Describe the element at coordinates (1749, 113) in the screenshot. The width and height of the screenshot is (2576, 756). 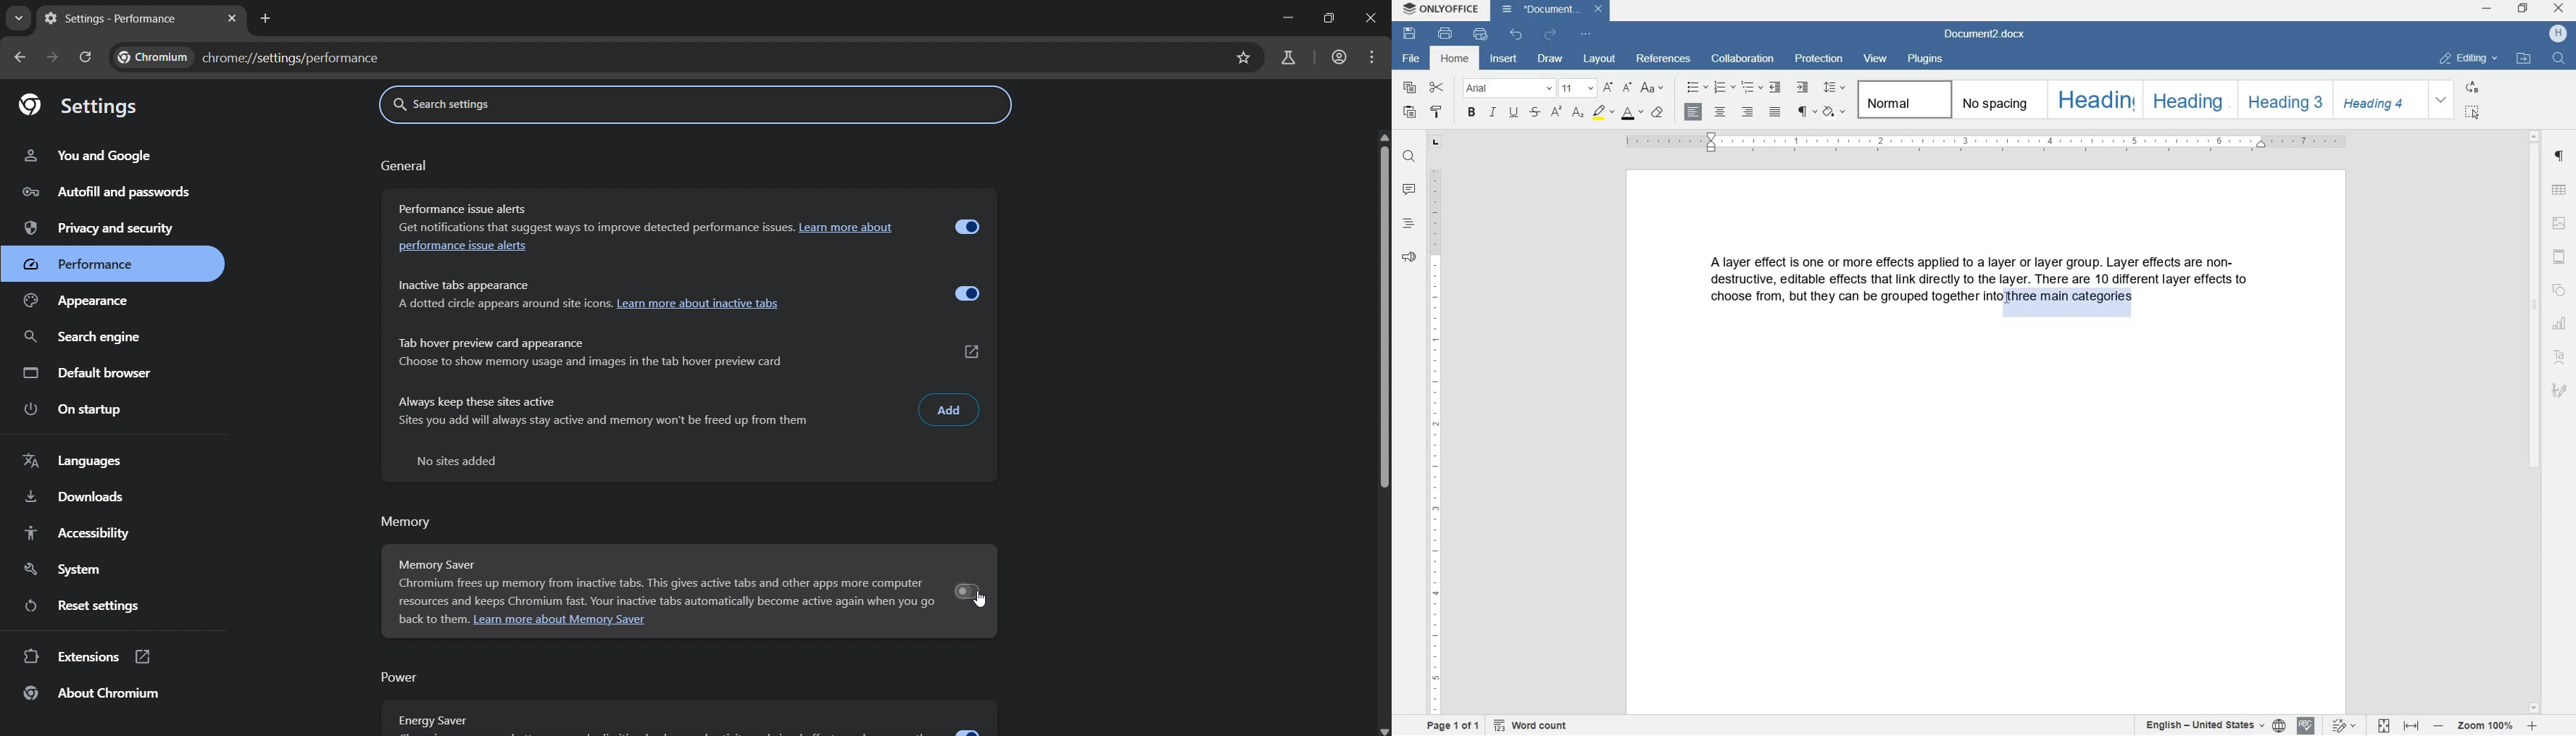
I see `align right` at that location.